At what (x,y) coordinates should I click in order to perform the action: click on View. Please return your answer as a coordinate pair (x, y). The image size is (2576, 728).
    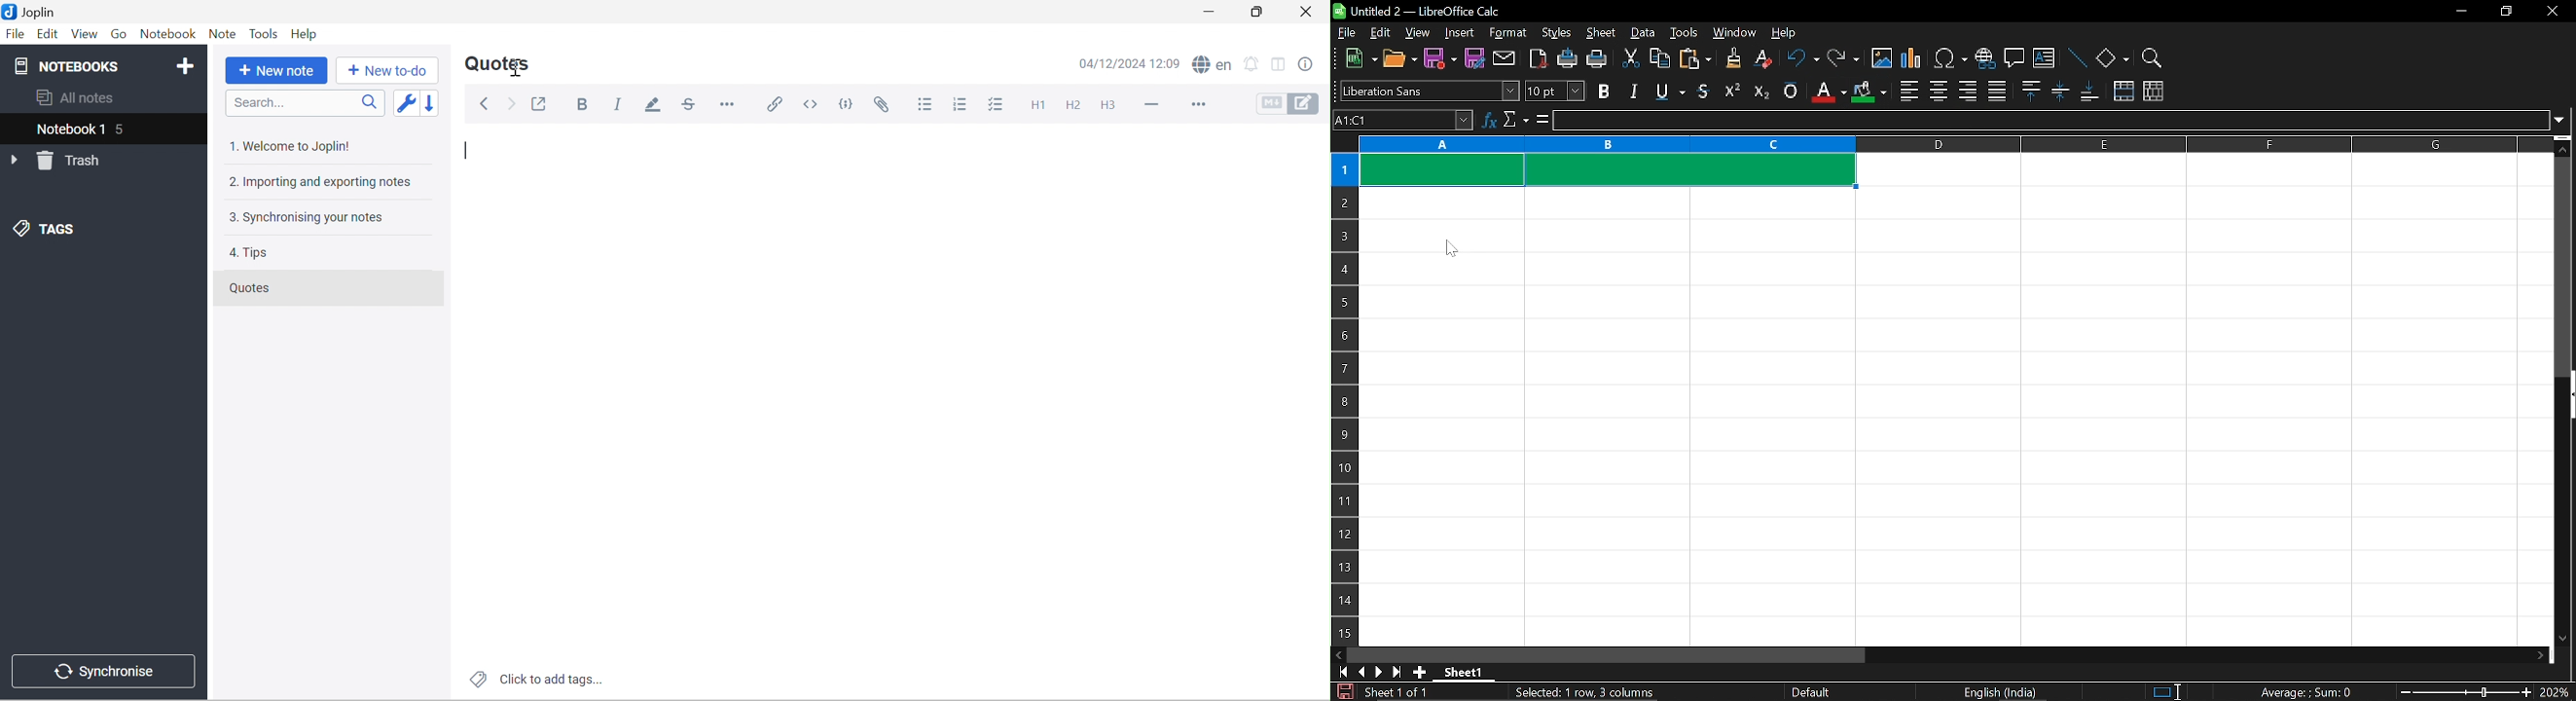
    Looking at the image, I should click on (85, 34).